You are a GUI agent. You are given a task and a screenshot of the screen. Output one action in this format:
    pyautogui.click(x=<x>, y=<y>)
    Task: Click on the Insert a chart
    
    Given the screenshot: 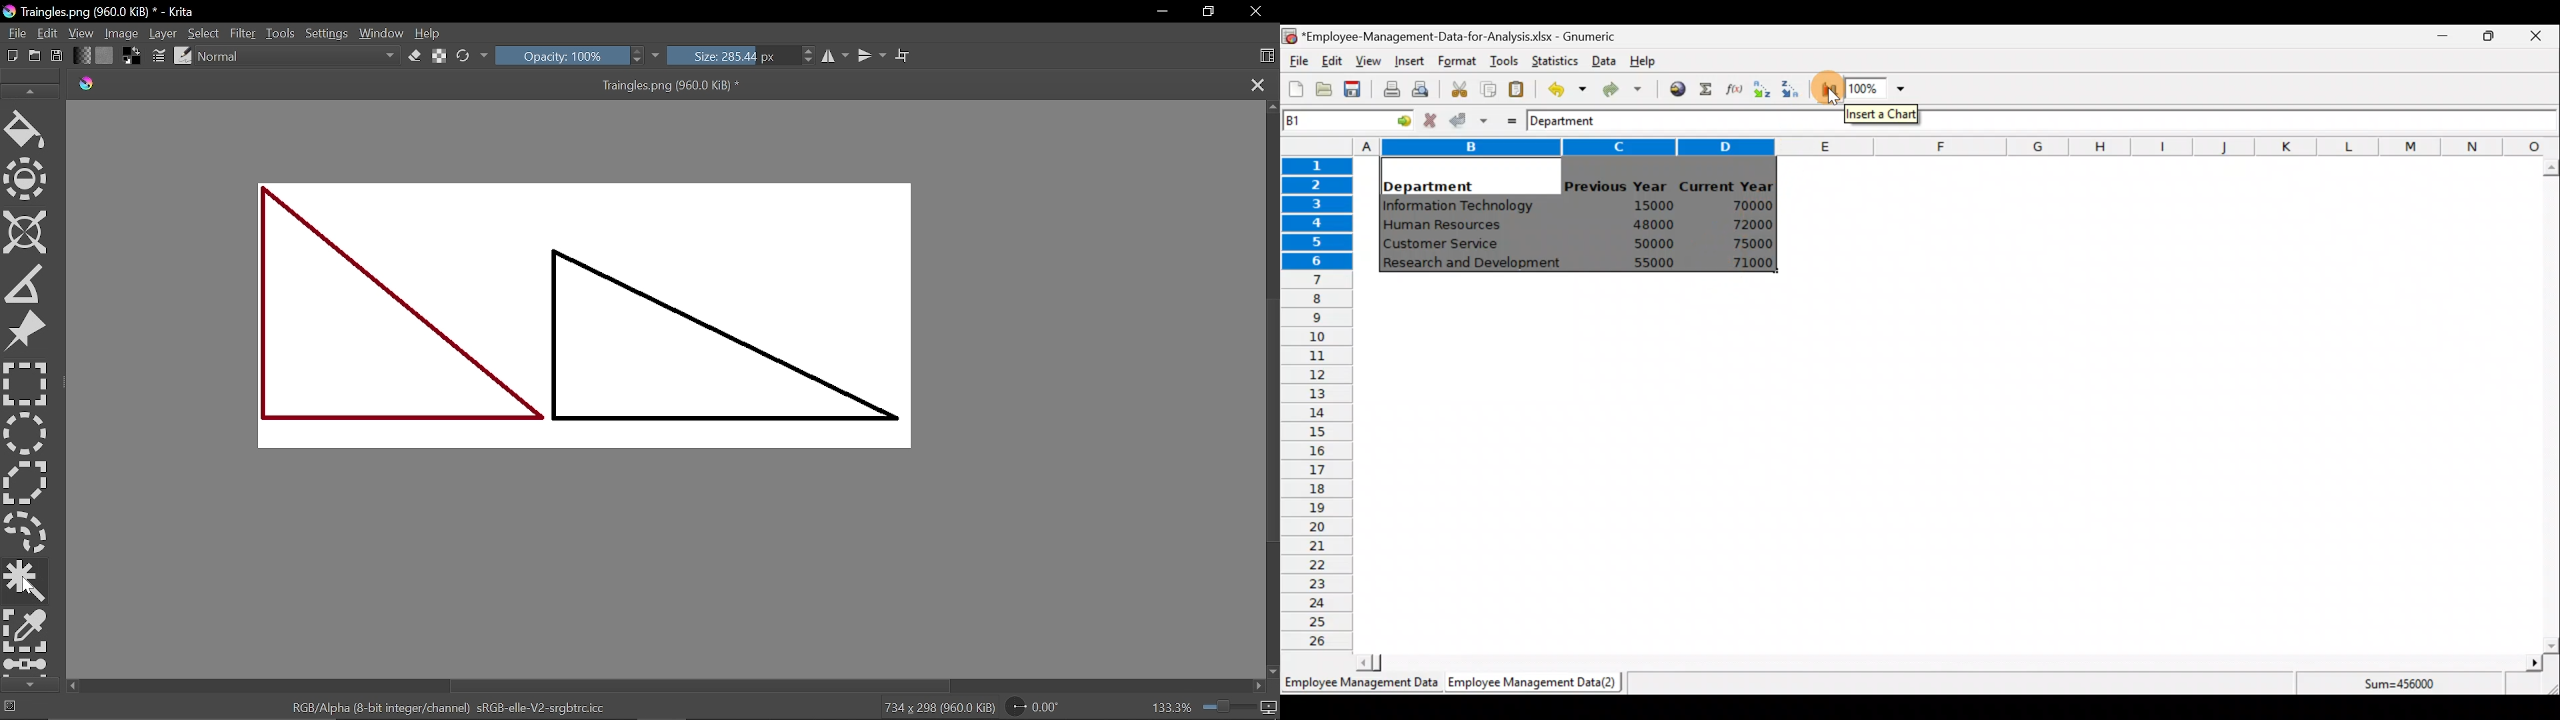 What is the action you would take?
    pyautogui.click(x=1826, y=91)
    